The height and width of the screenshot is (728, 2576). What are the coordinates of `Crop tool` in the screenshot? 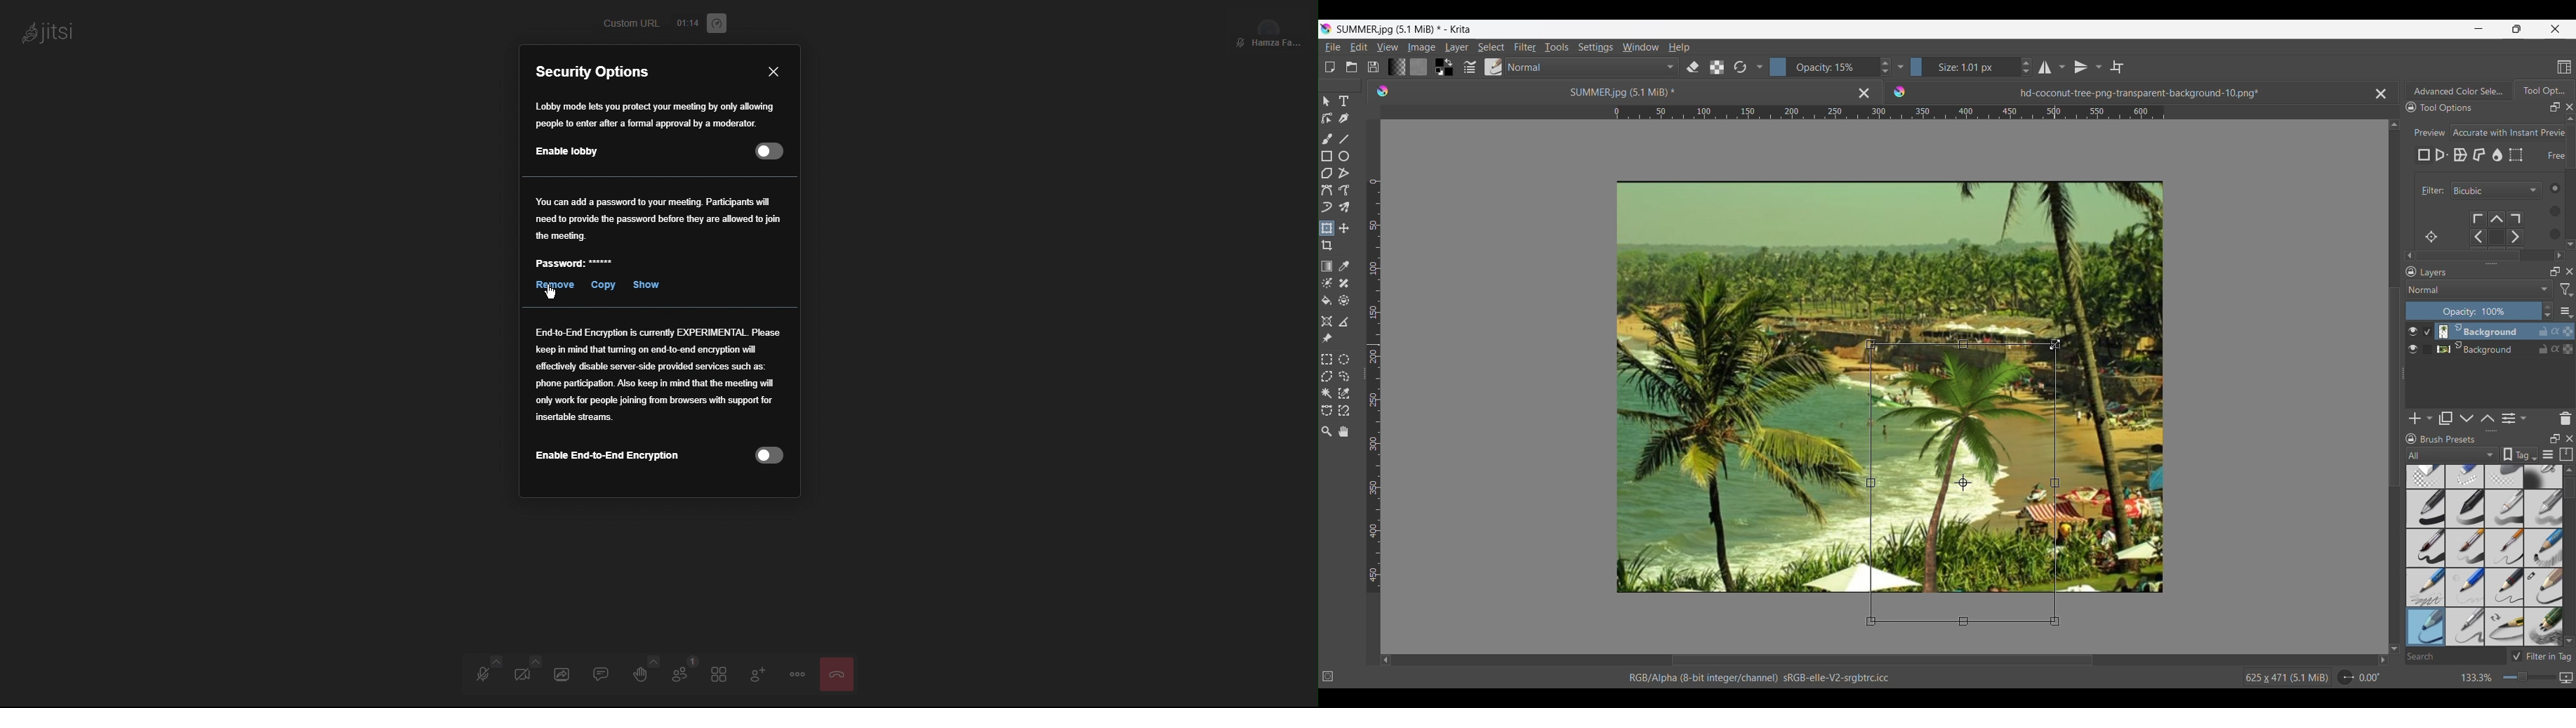 It's located at (1327, 246).